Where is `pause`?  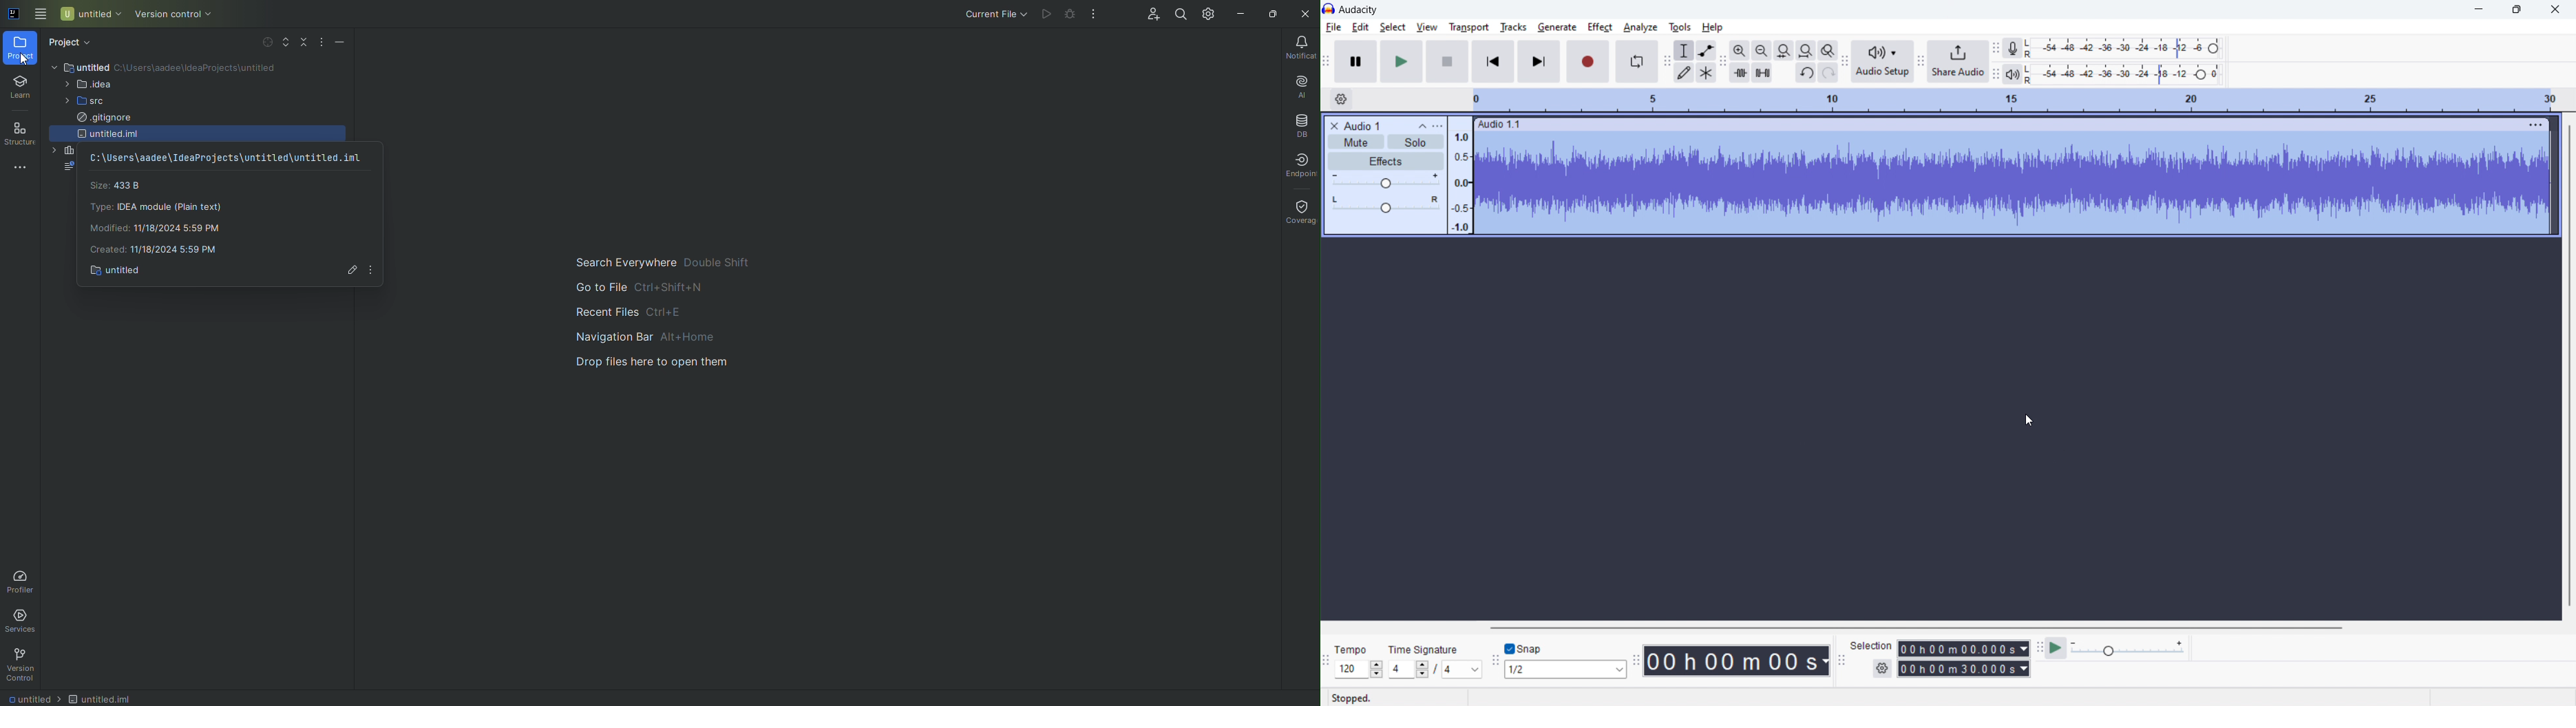
pause is located at coordinates (1356, 61).